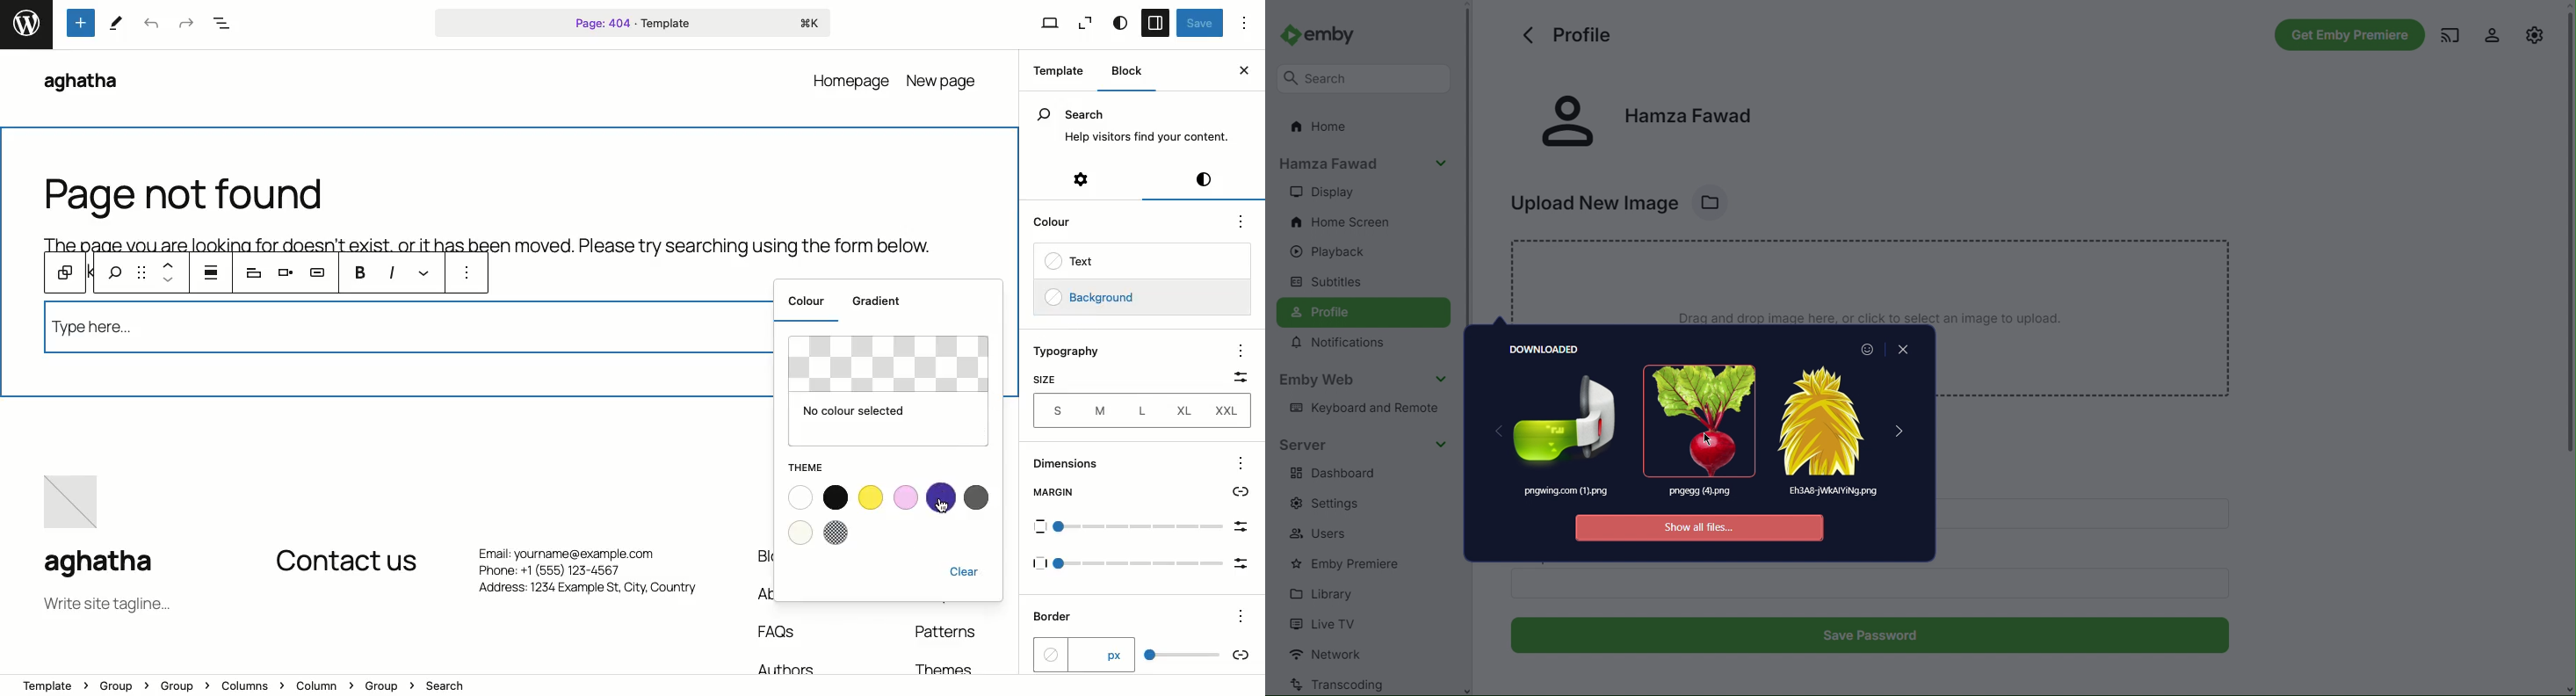 This screenshot has width=2576, height=700. Describe the element at coordinates (1055, 225) in the screenshot. I see `Color` at that location.